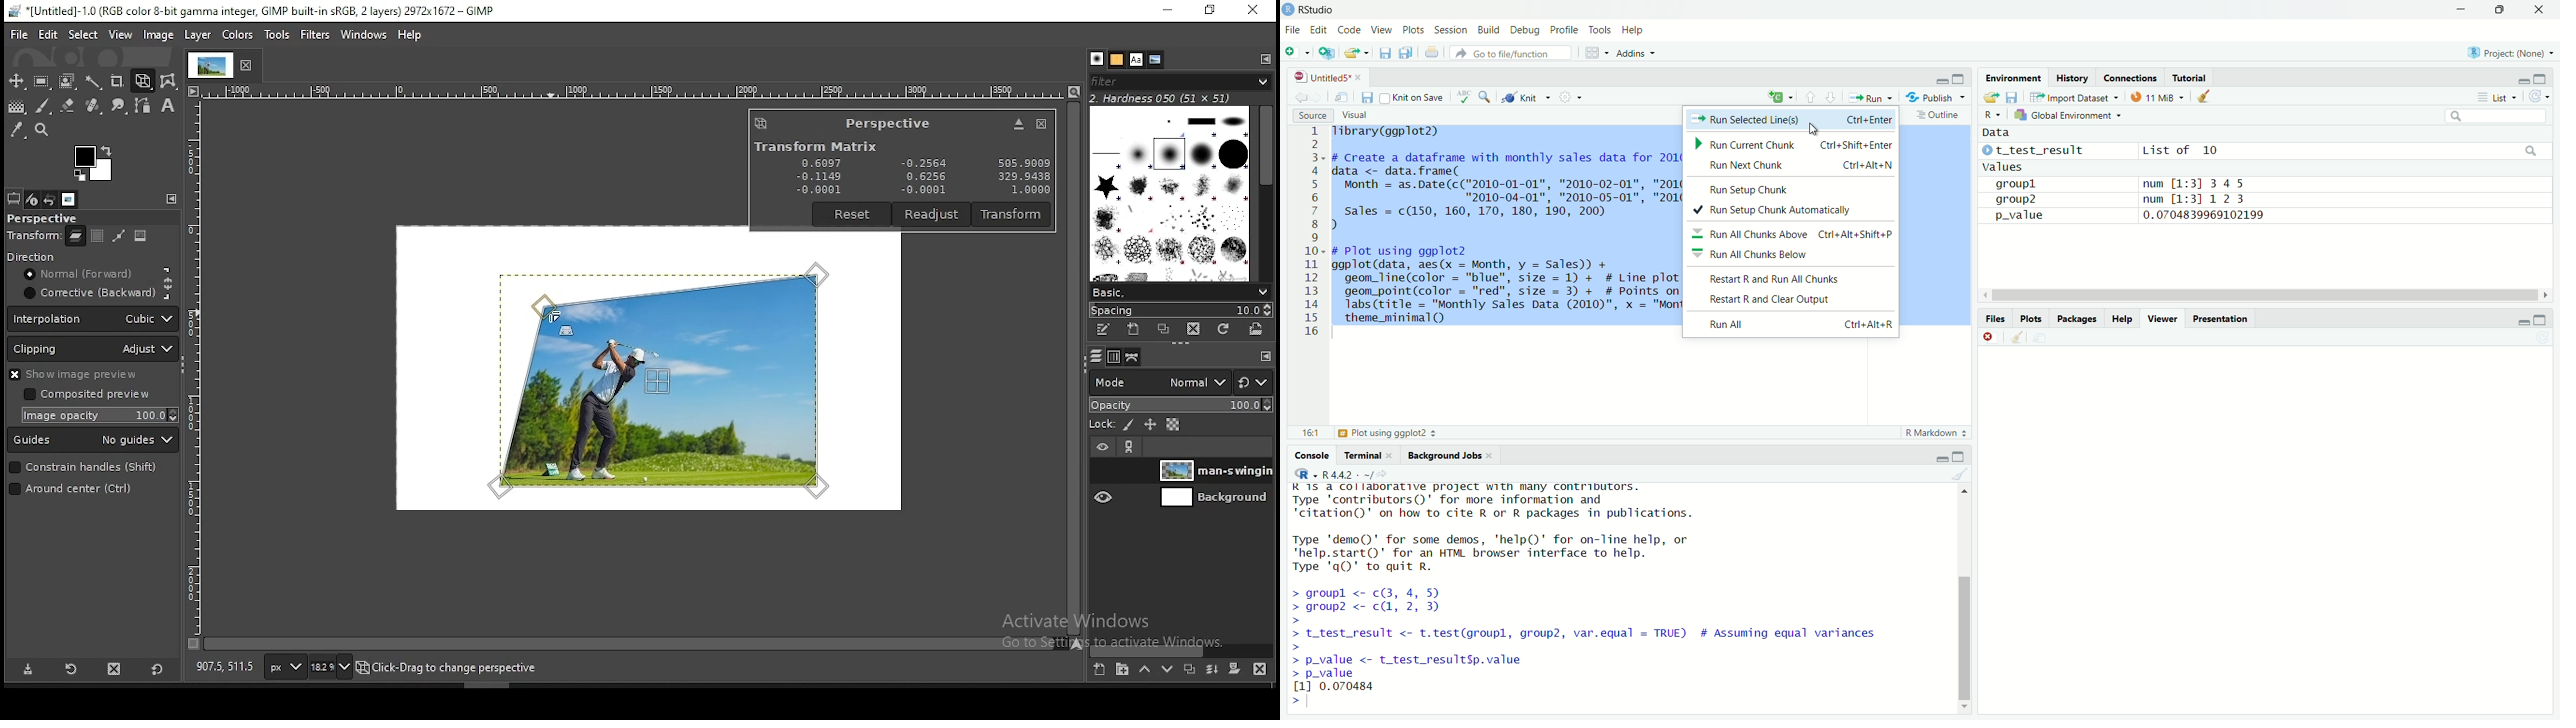 This screenshot has width=2576, height=728. What do you see at coordinates (90, 395) in the screenshot?
I see `composite preview` at bounding box center [90, 395].